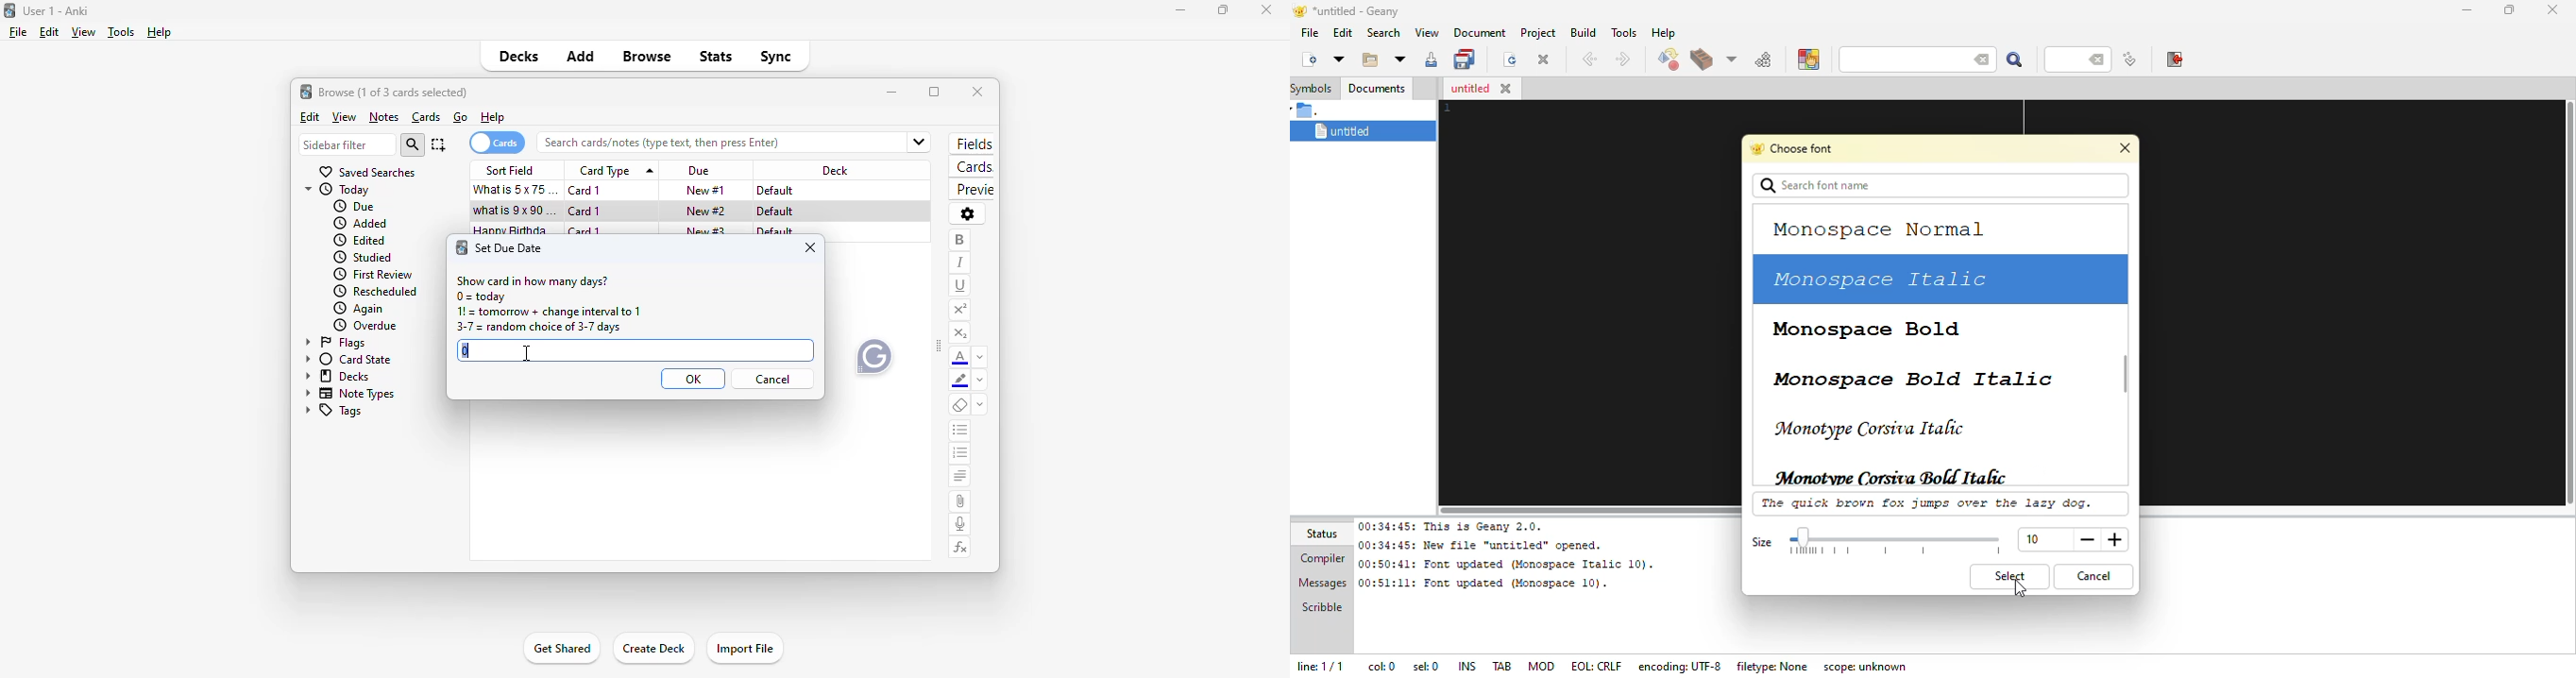 The image size is (2576, 700). What do you see at coordinates (1466, 57) in the screenshot?
I see `save all` at bounding box center [1466, 57].